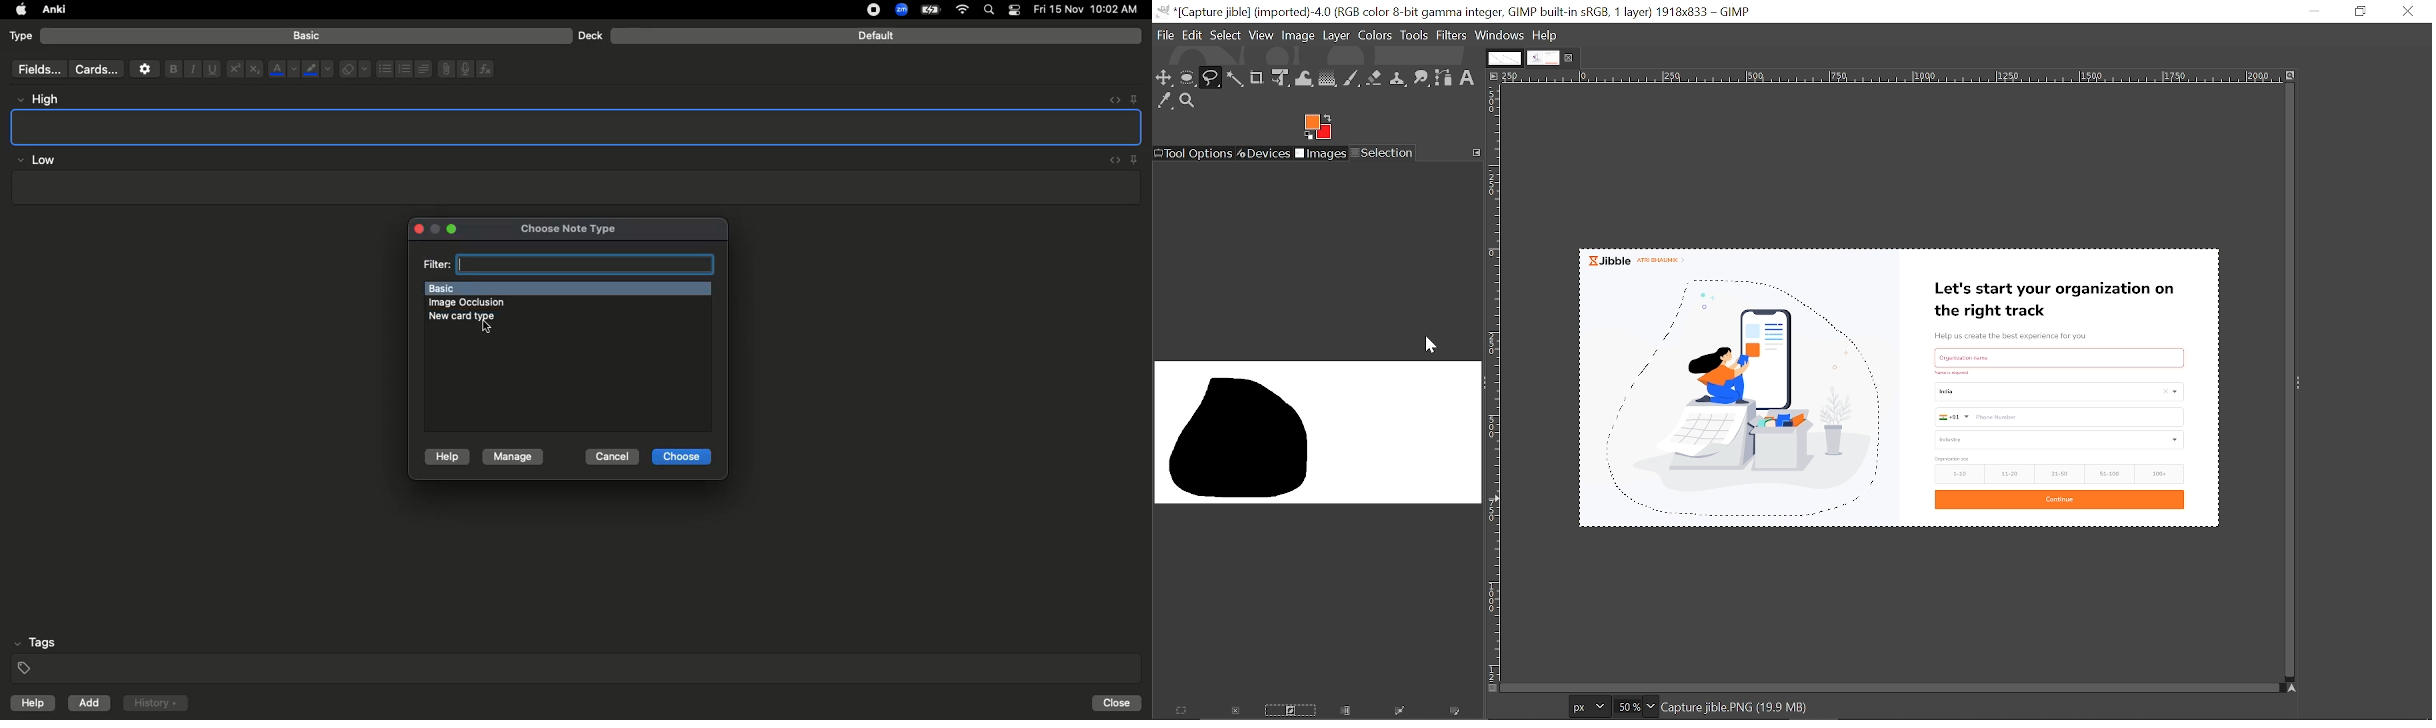  What do you see at coordinates (234, 70) in the screenshot?
I see `Superscript` at bounding box center [234, 70].